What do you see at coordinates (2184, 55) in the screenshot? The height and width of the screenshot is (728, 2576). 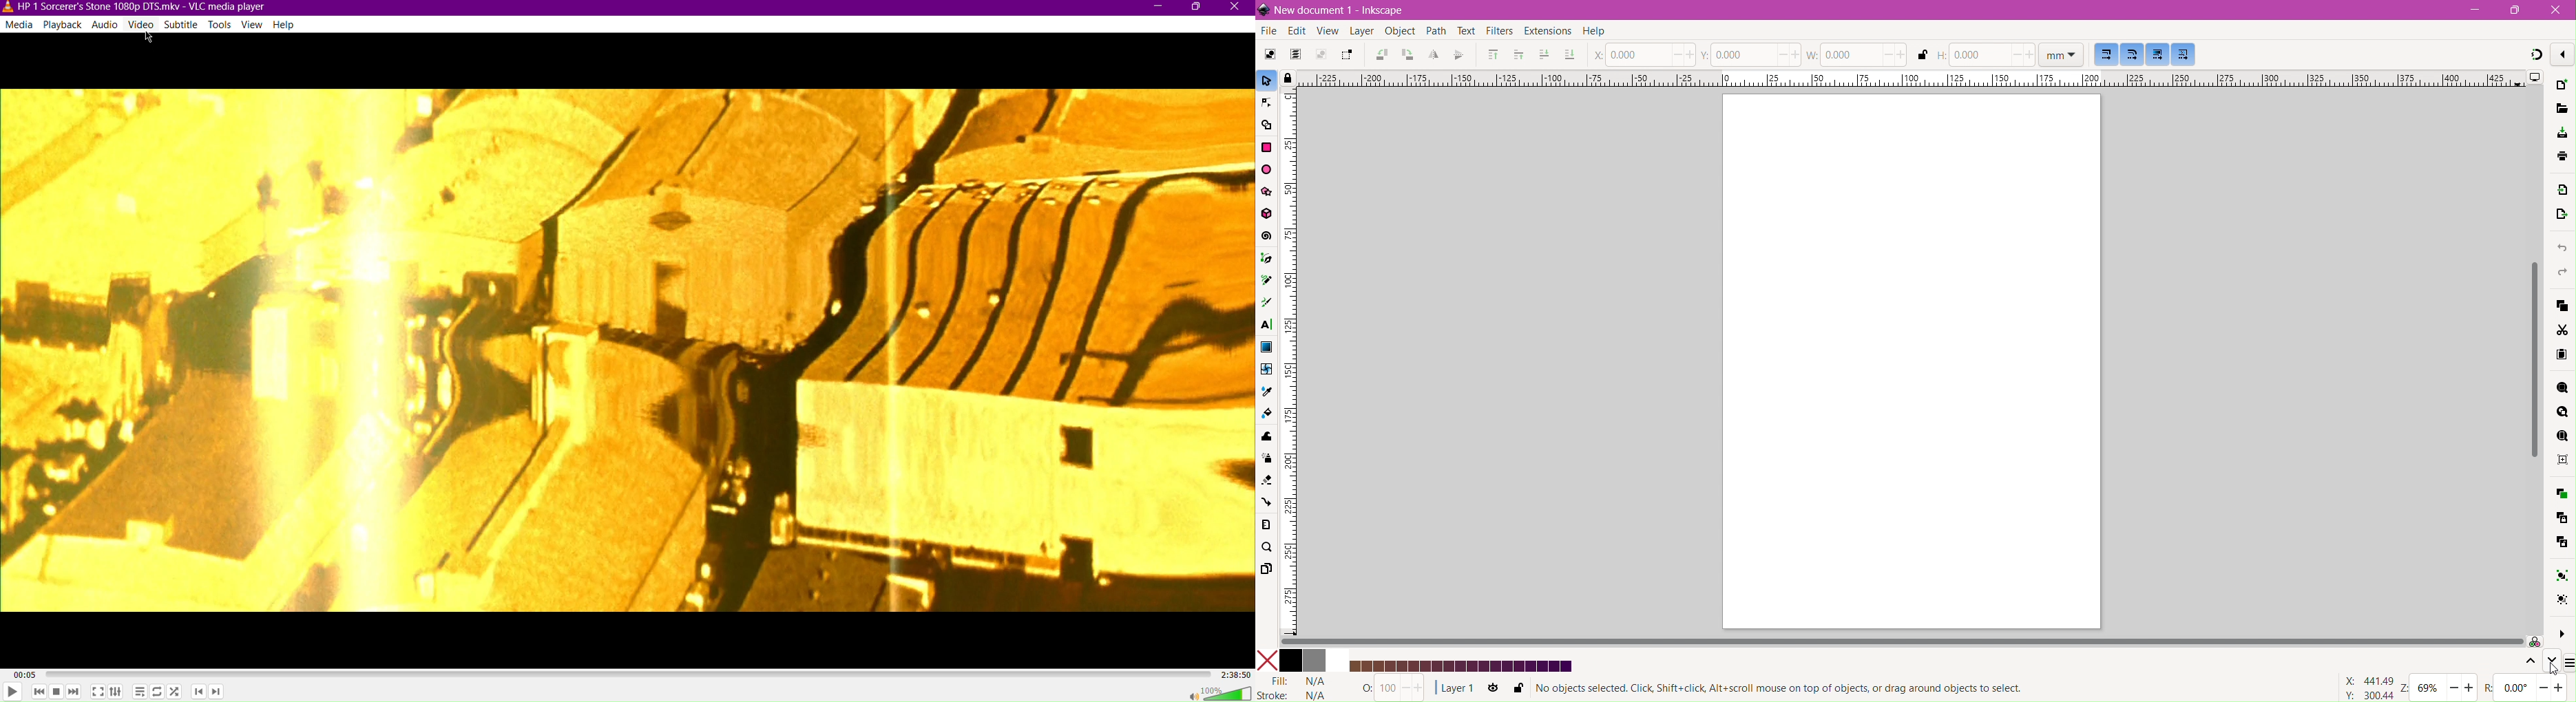 I see `Move patterns along with the objects` at bounding box center [2184, 55].